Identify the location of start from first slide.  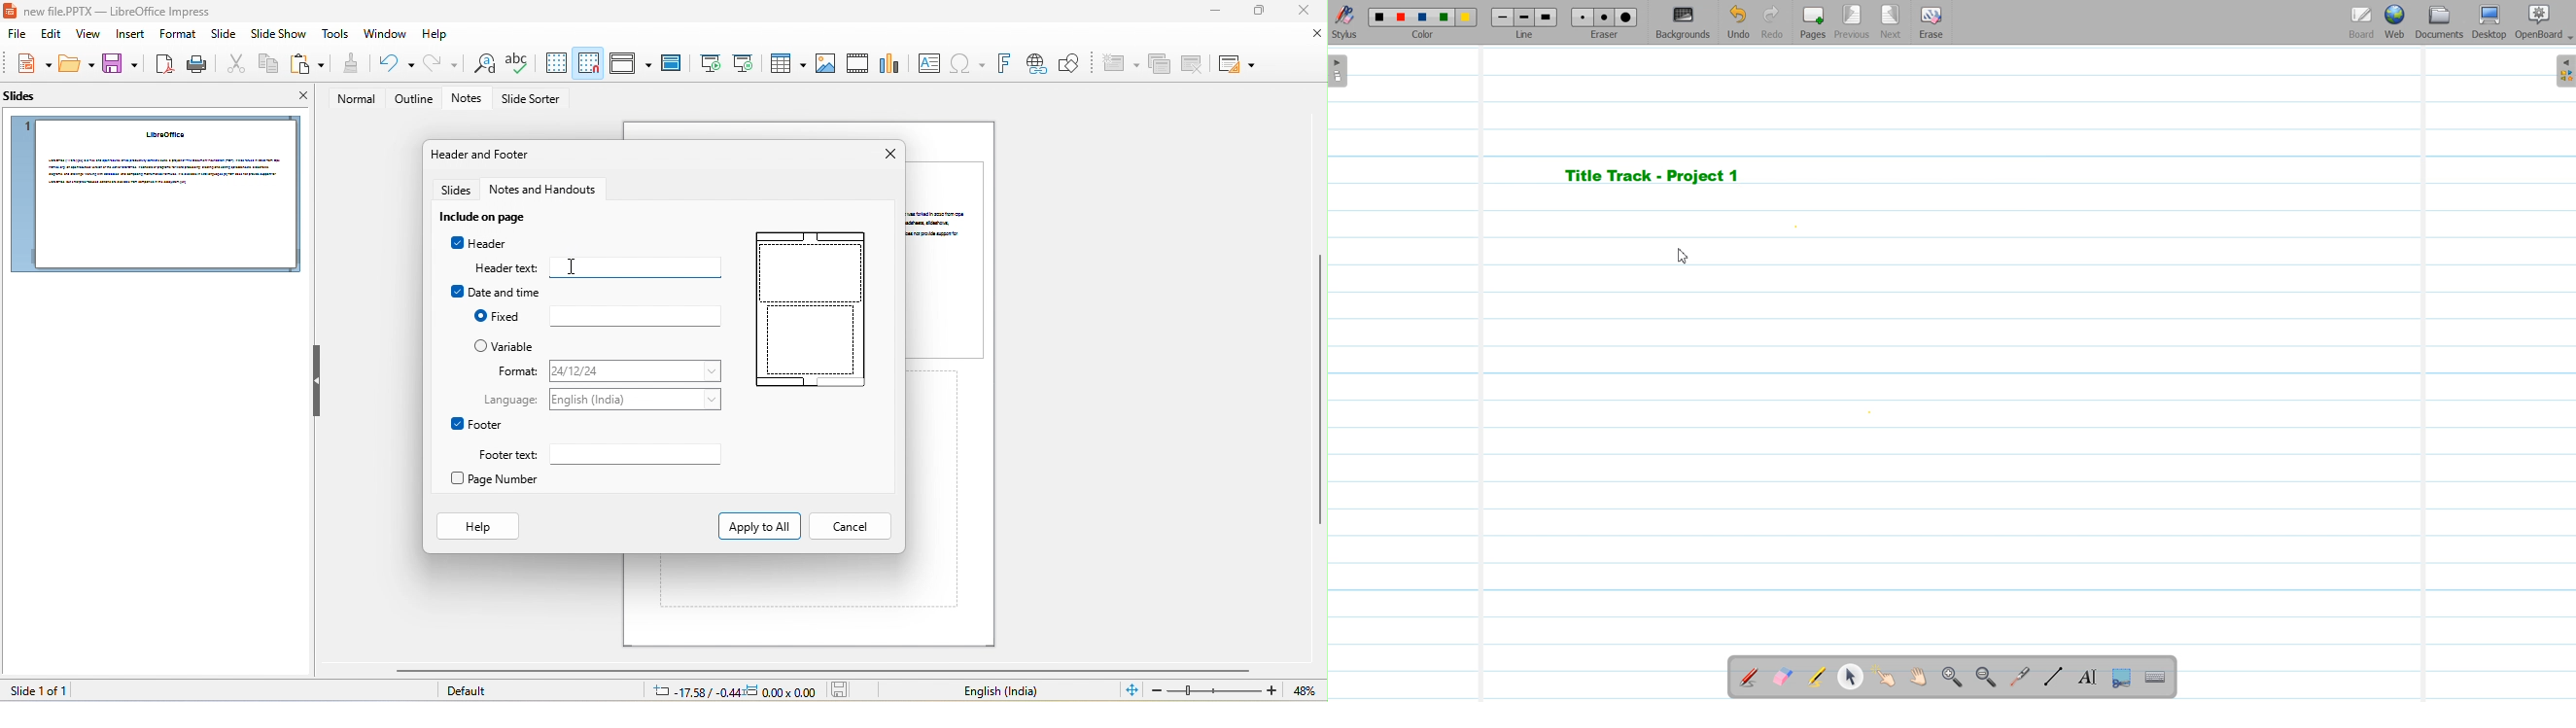
(709, 63).